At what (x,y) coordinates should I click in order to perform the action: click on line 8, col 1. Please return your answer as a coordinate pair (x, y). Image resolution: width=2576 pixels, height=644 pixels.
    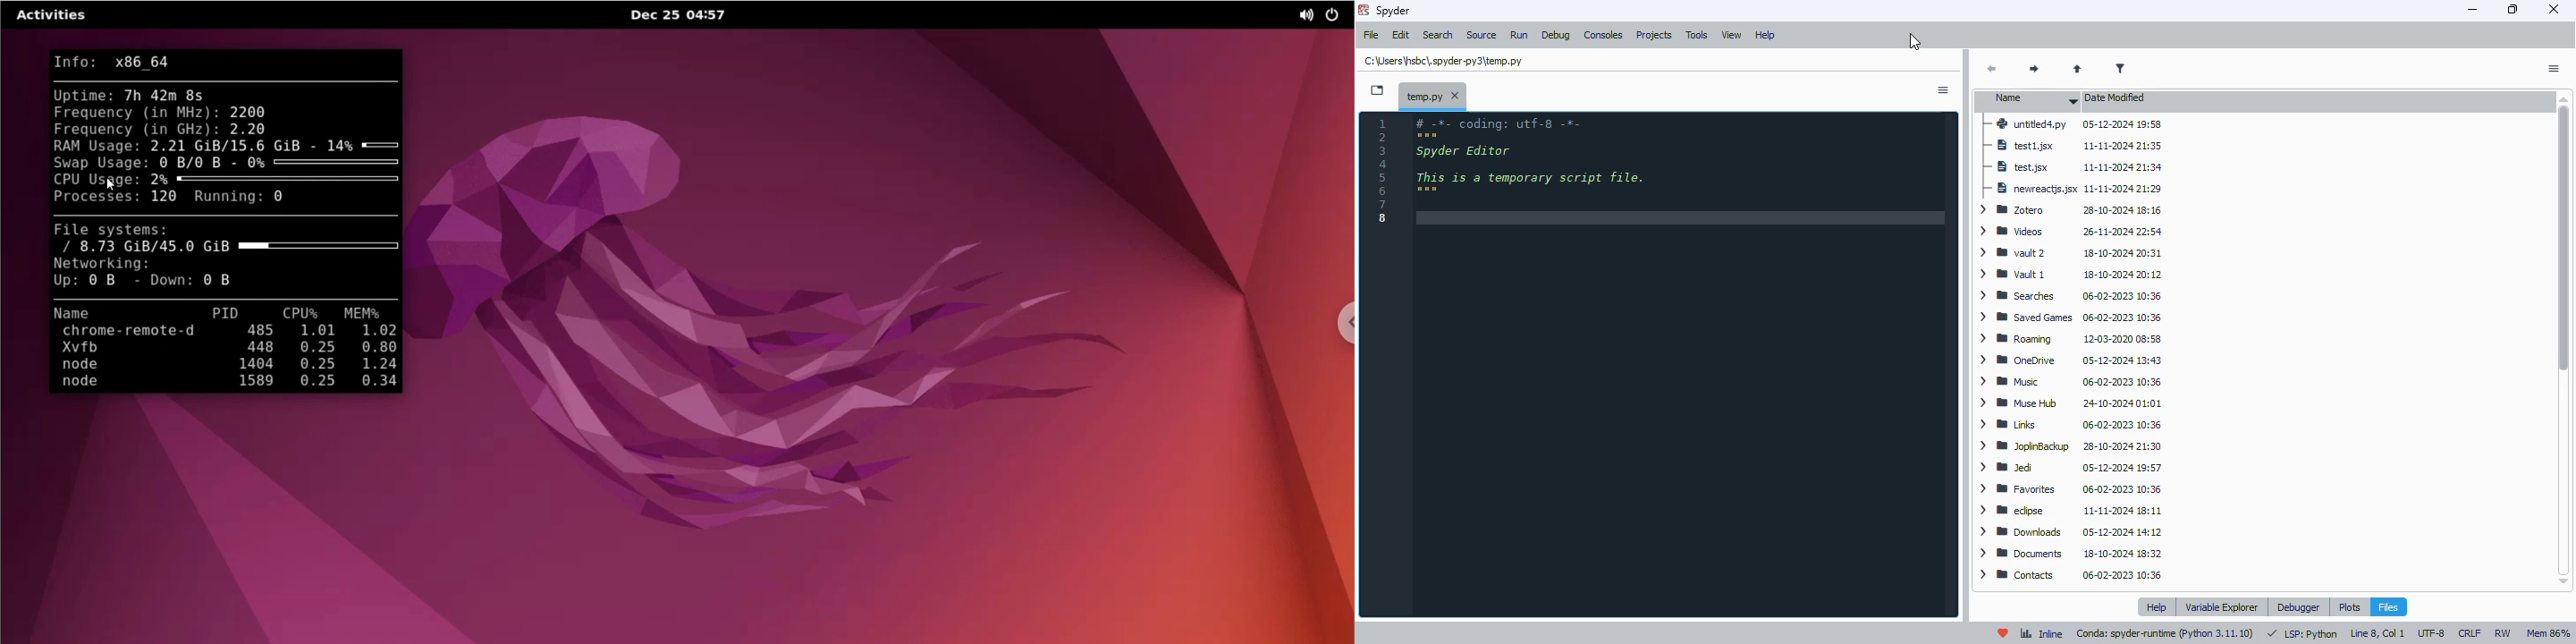
    Looking at the image, I should click on (2378, 633).